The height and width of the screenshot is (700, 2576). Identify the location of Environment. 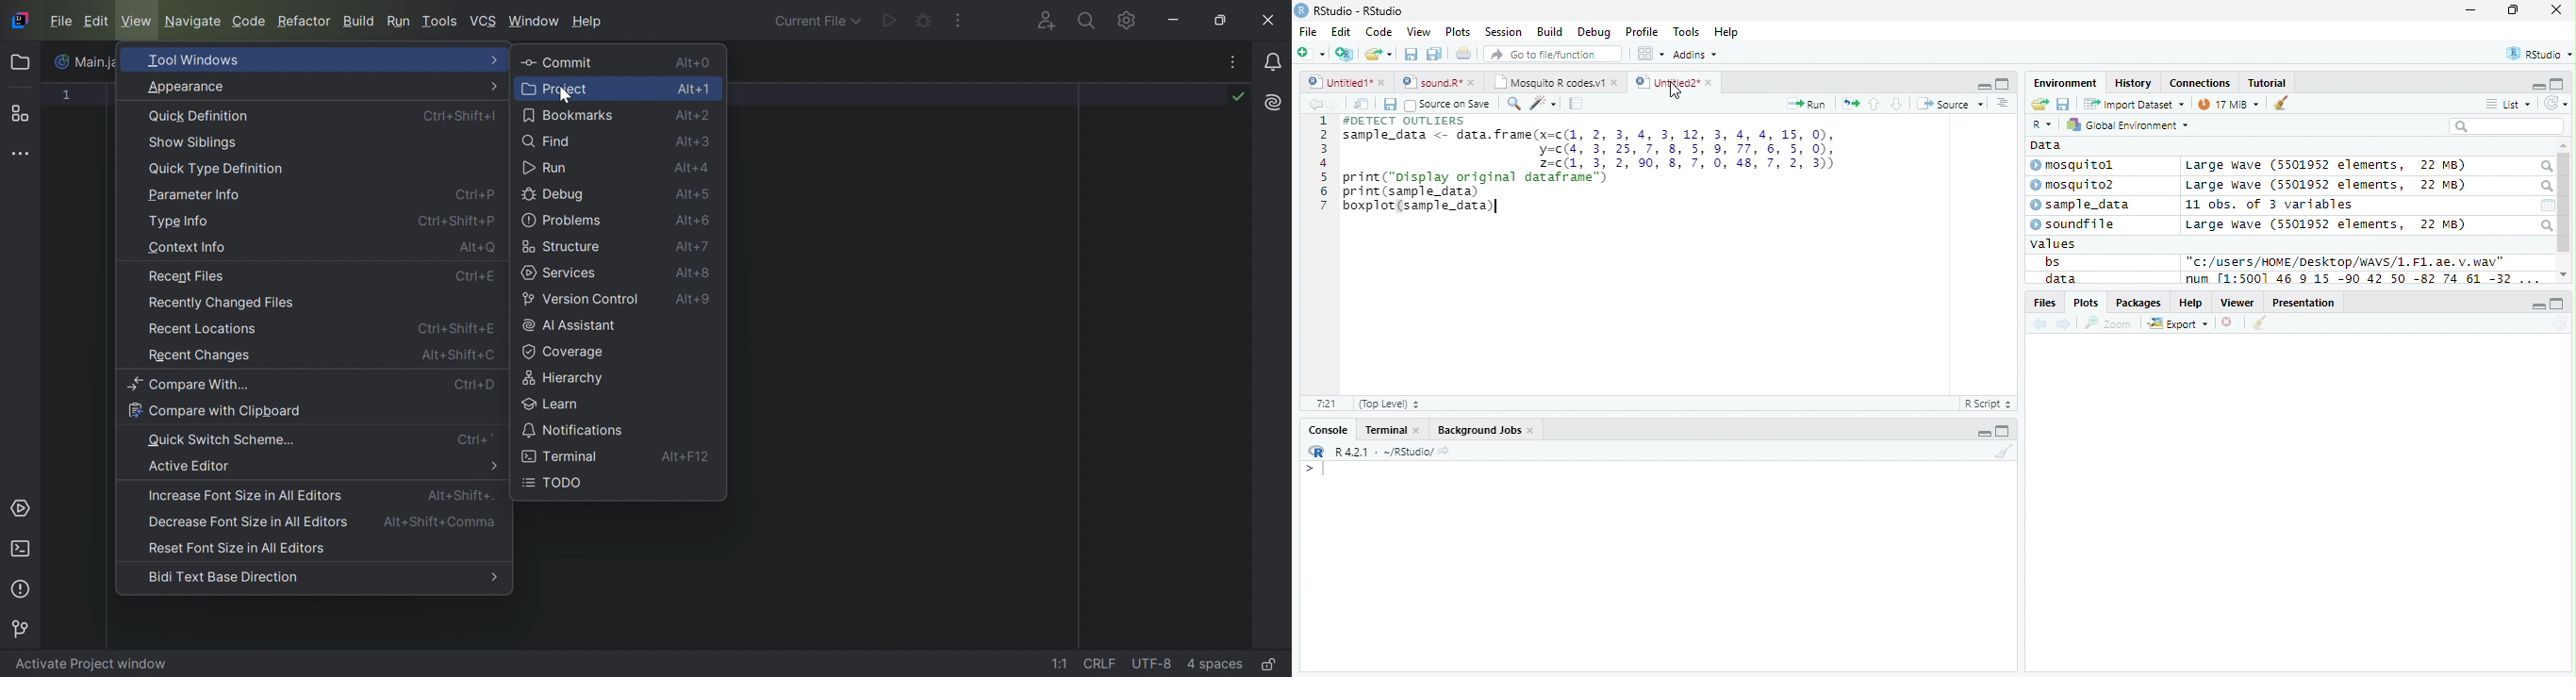
(2066, 83).